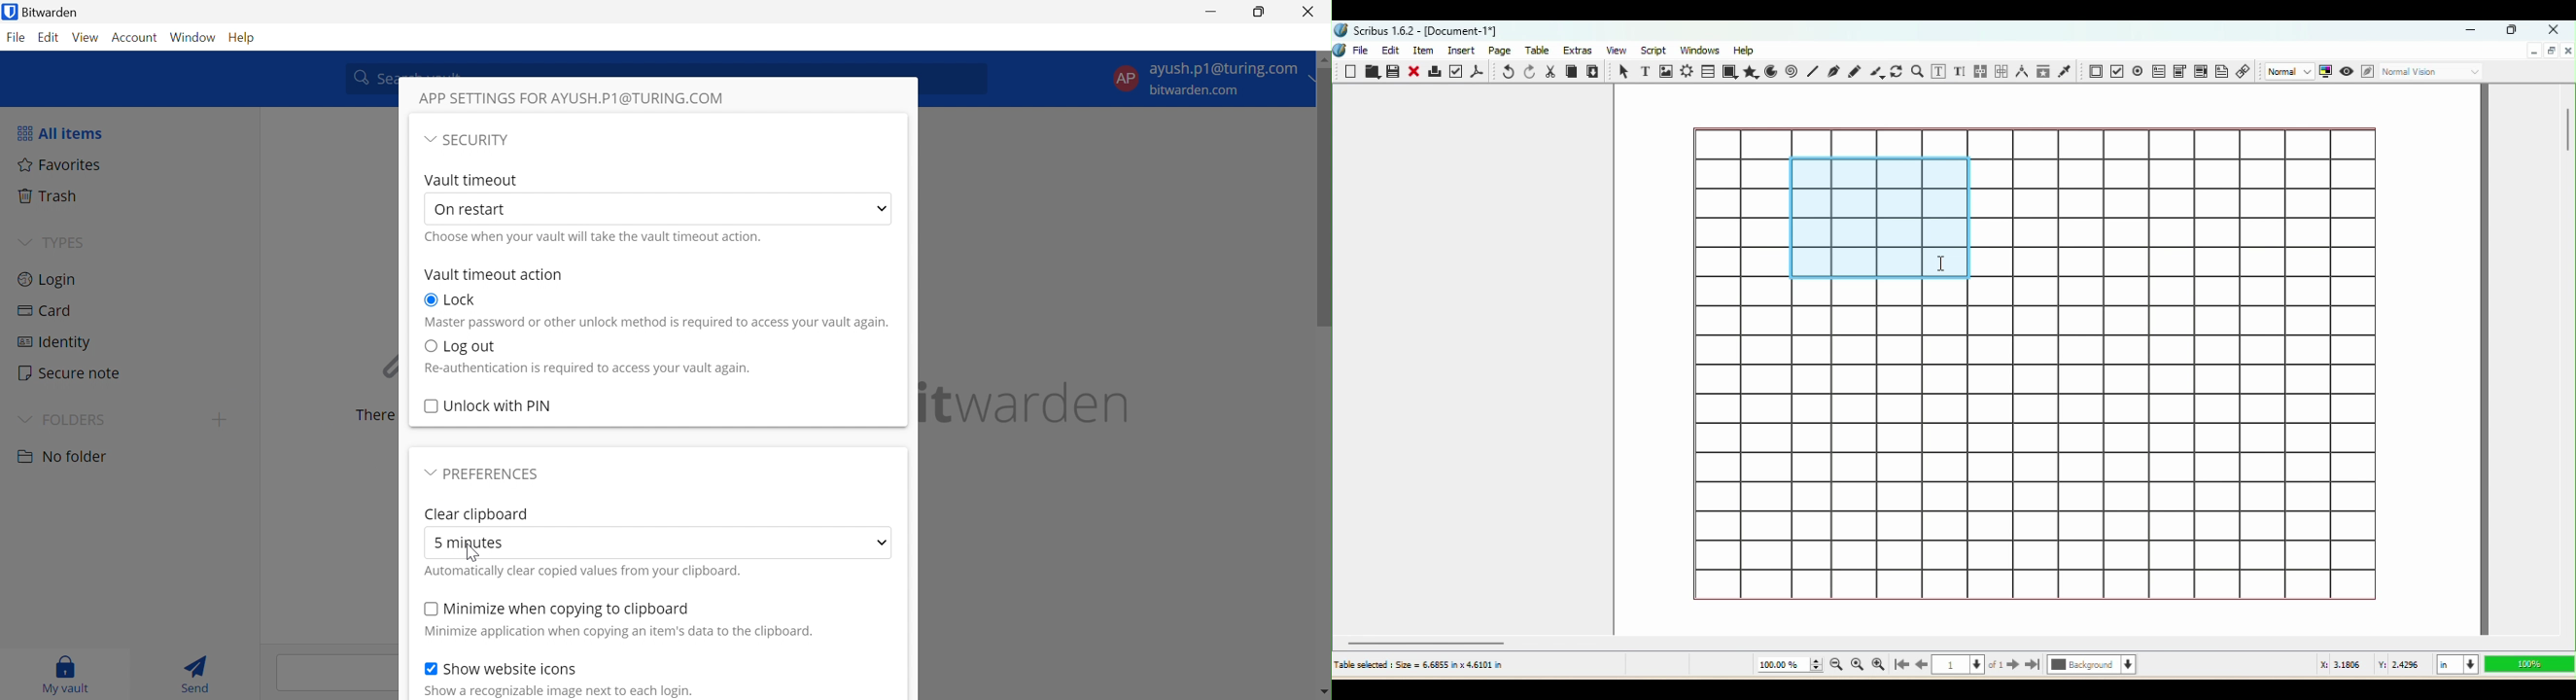  I want to click on Login, so click(51, 280).